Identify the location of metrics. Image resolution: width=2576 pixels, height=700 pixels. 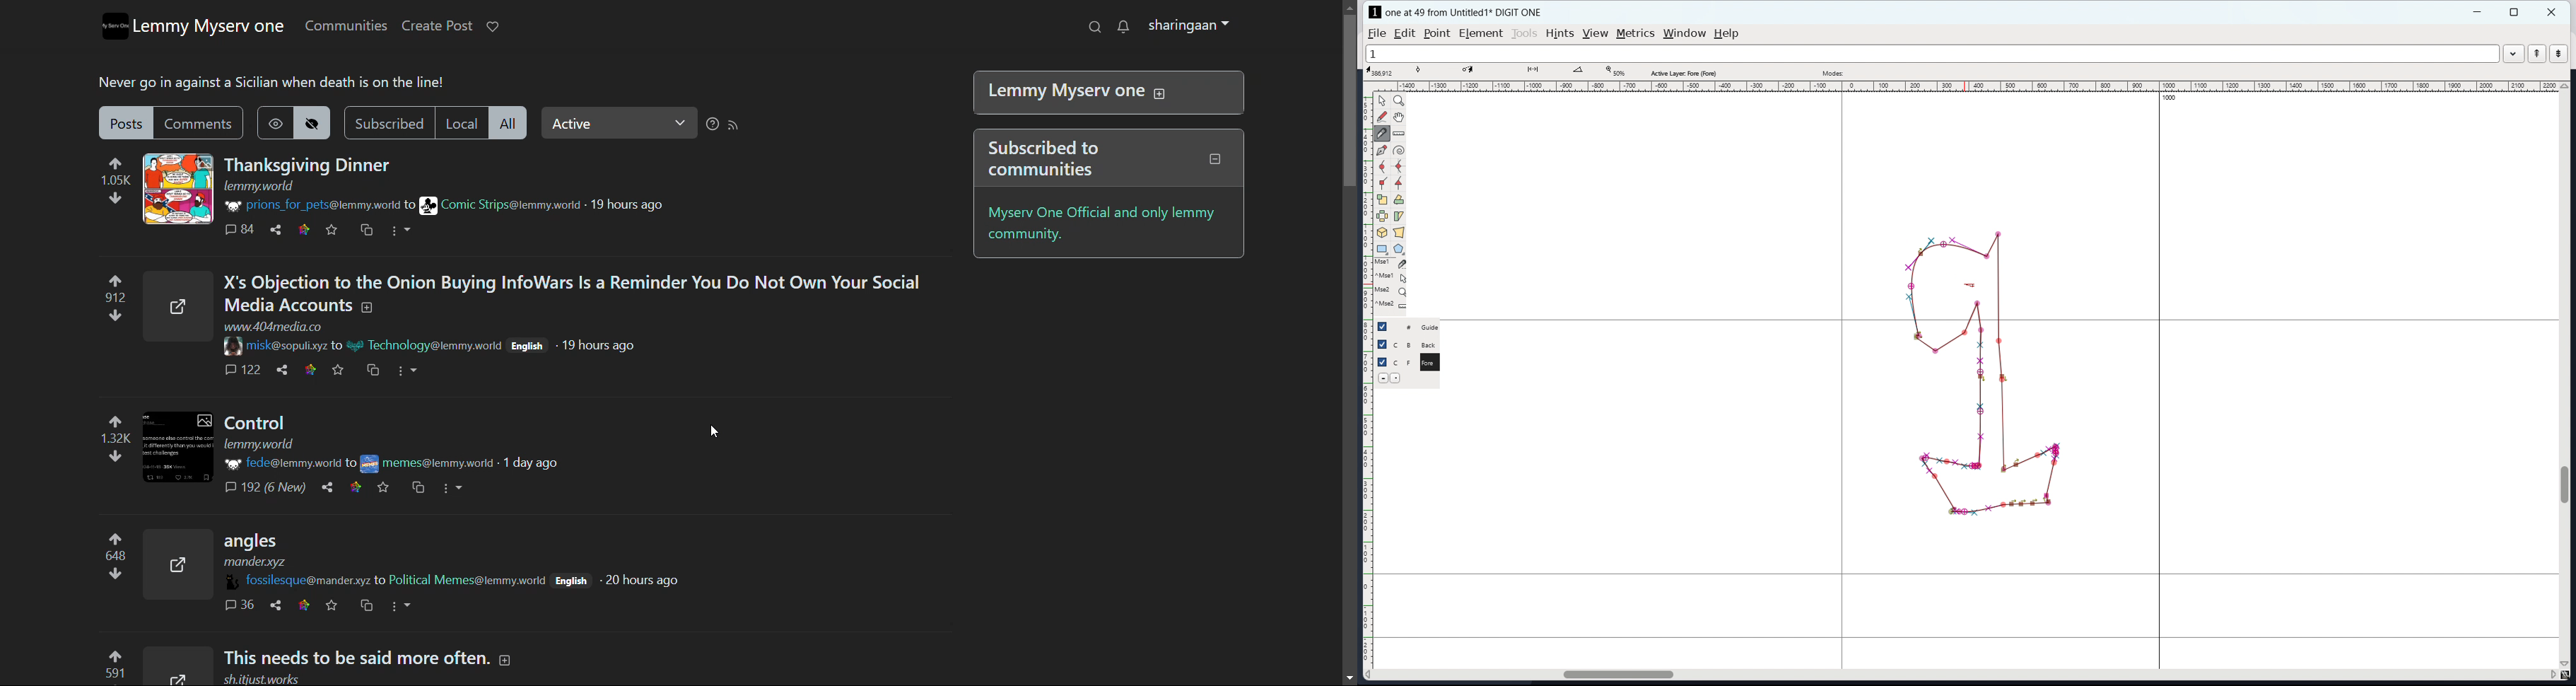
(1635, 34).